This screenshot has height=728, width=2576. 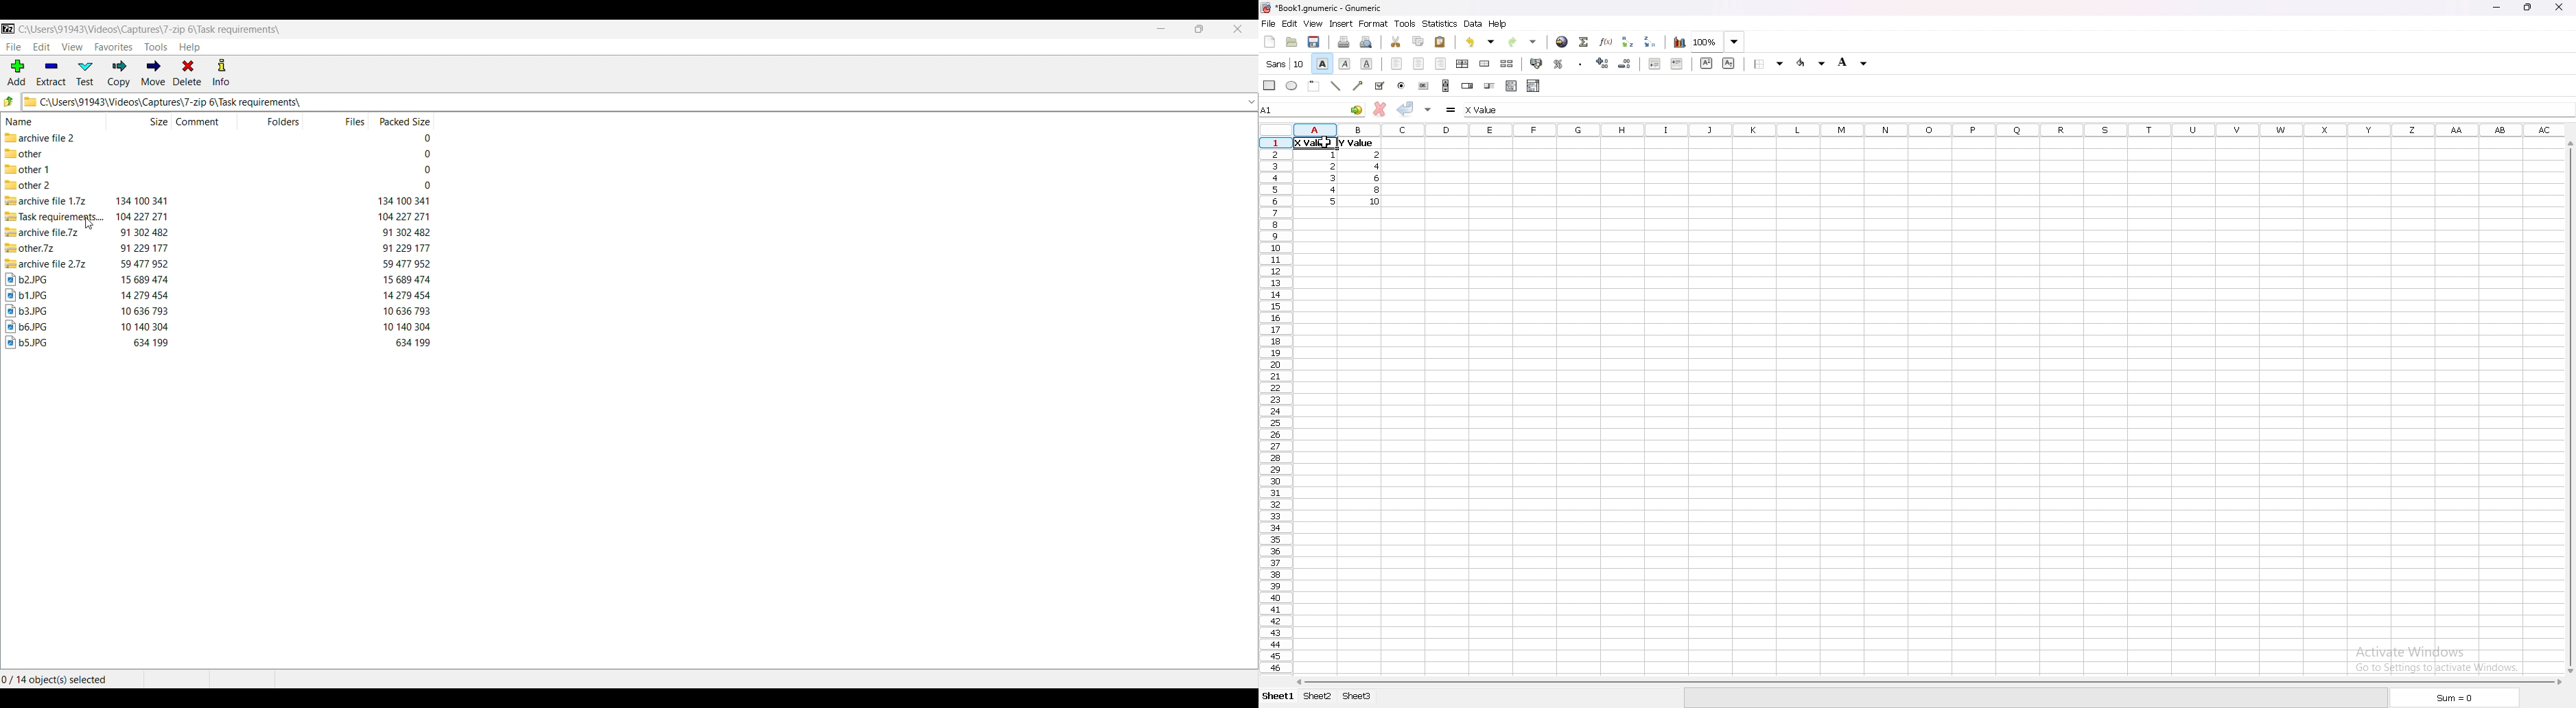 I want to click on packed size, so click(x=400, y=216).